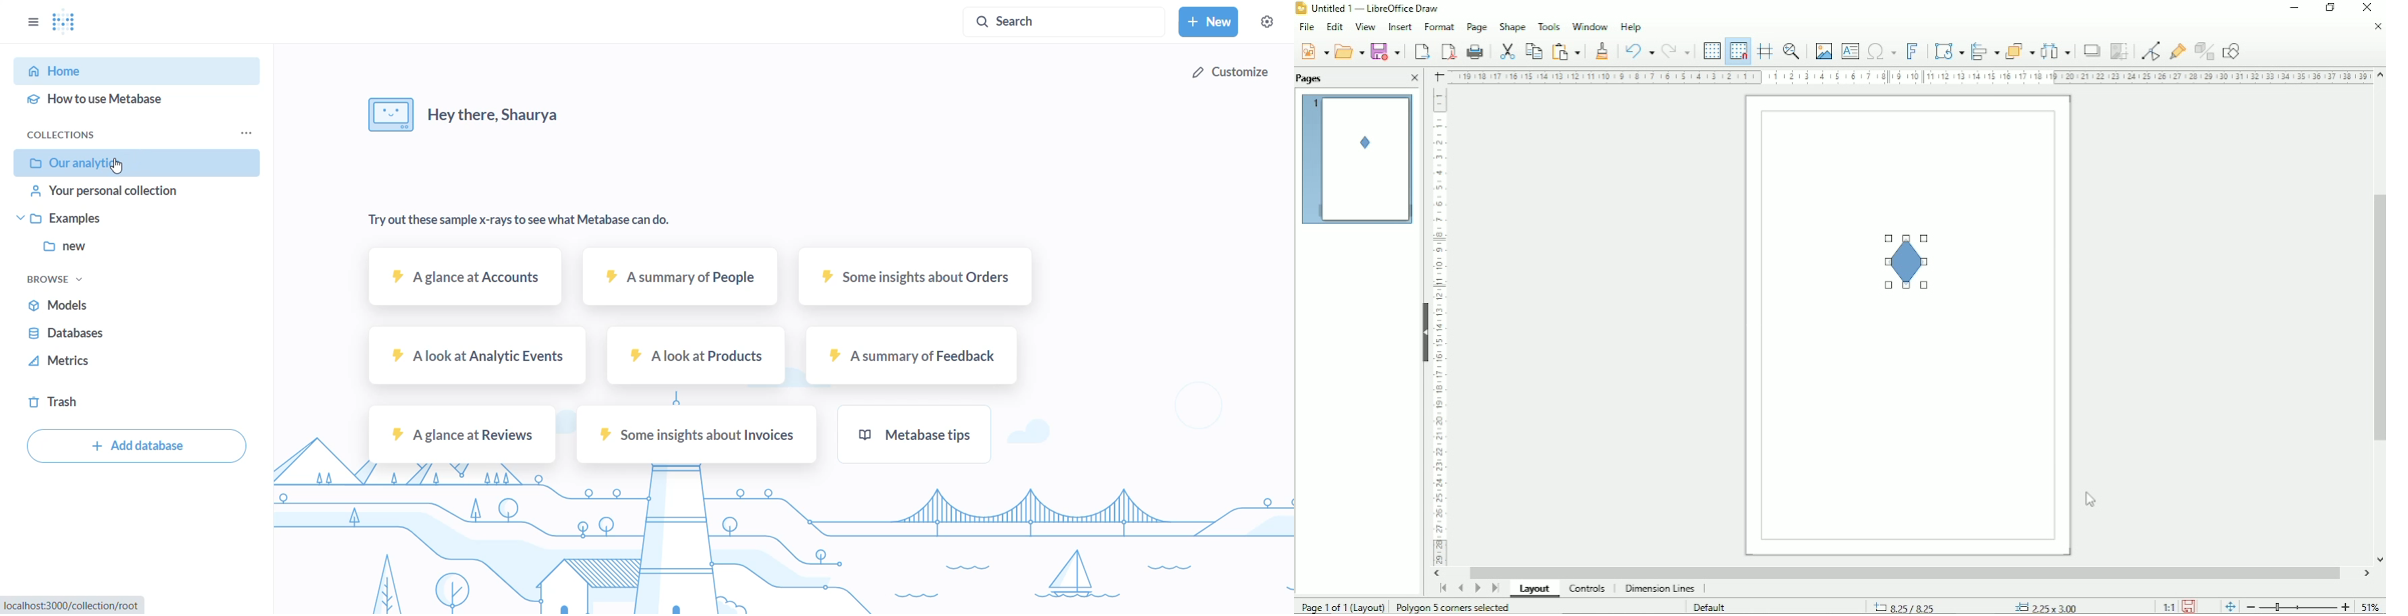 The image size is (2408, 616). What do you see at coordinates (1632, 26) in the screenshot?
I see `Help` at bounding box center [1632, 26].